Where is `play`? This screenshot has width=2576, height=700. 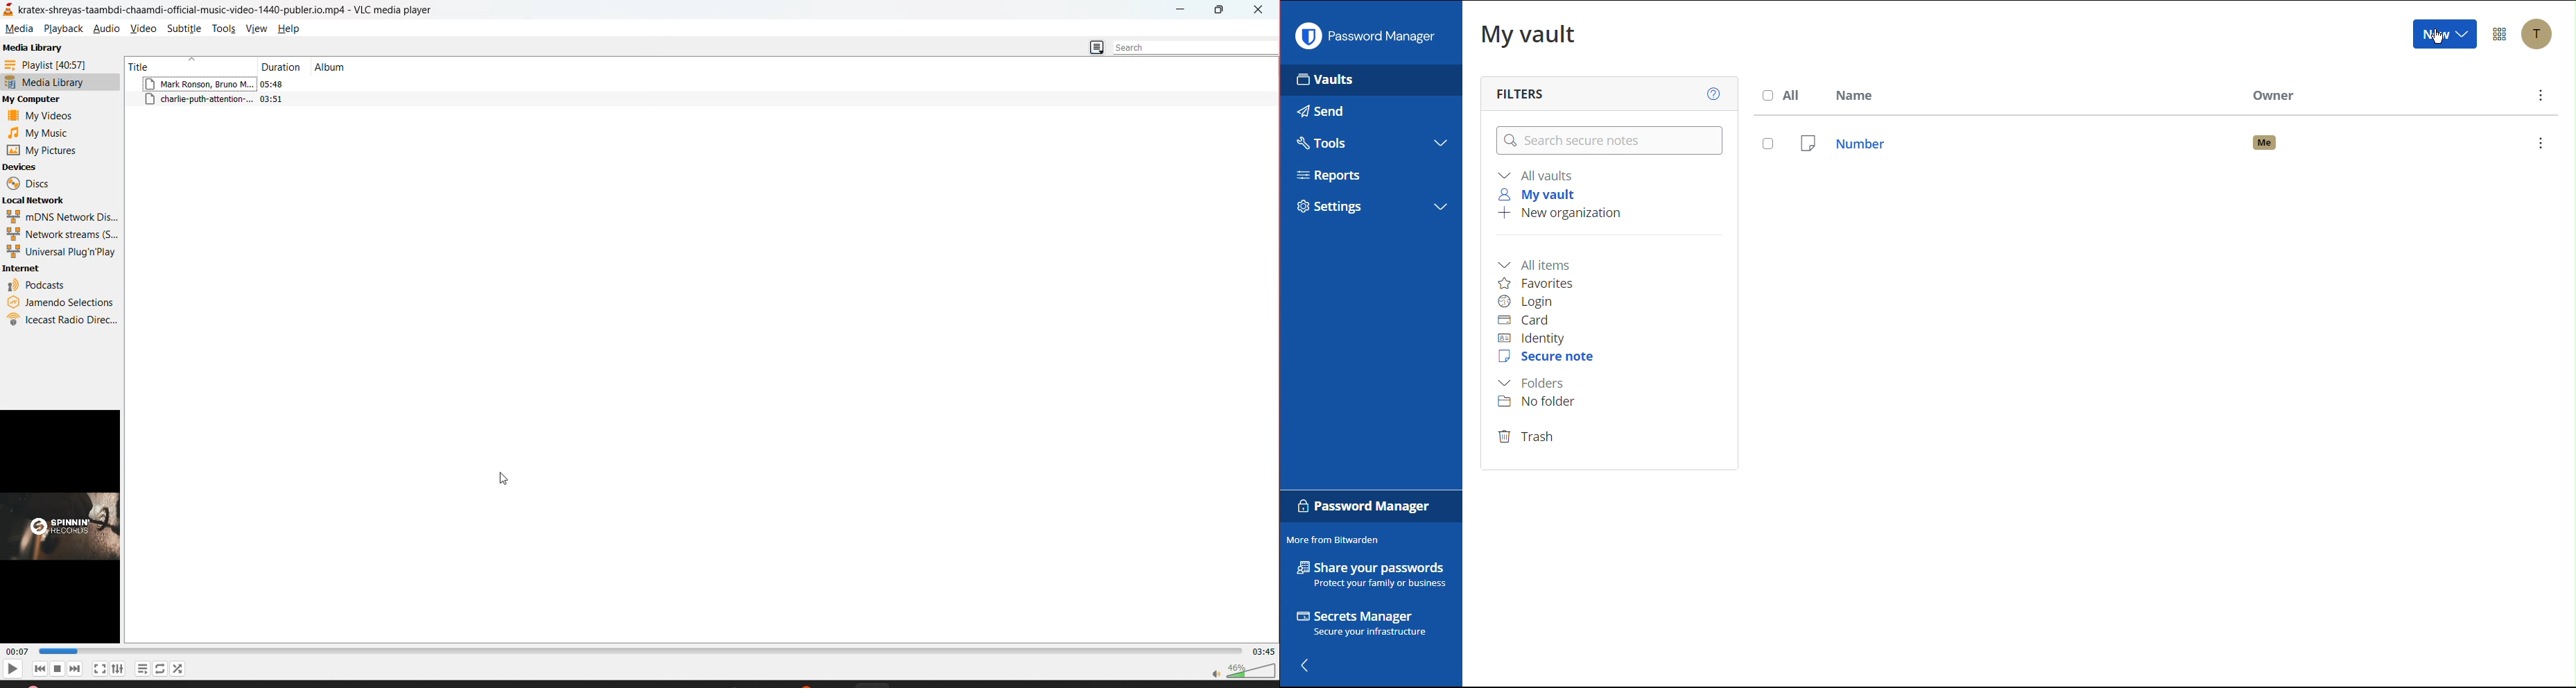 play is located at coordinates (9, 667).